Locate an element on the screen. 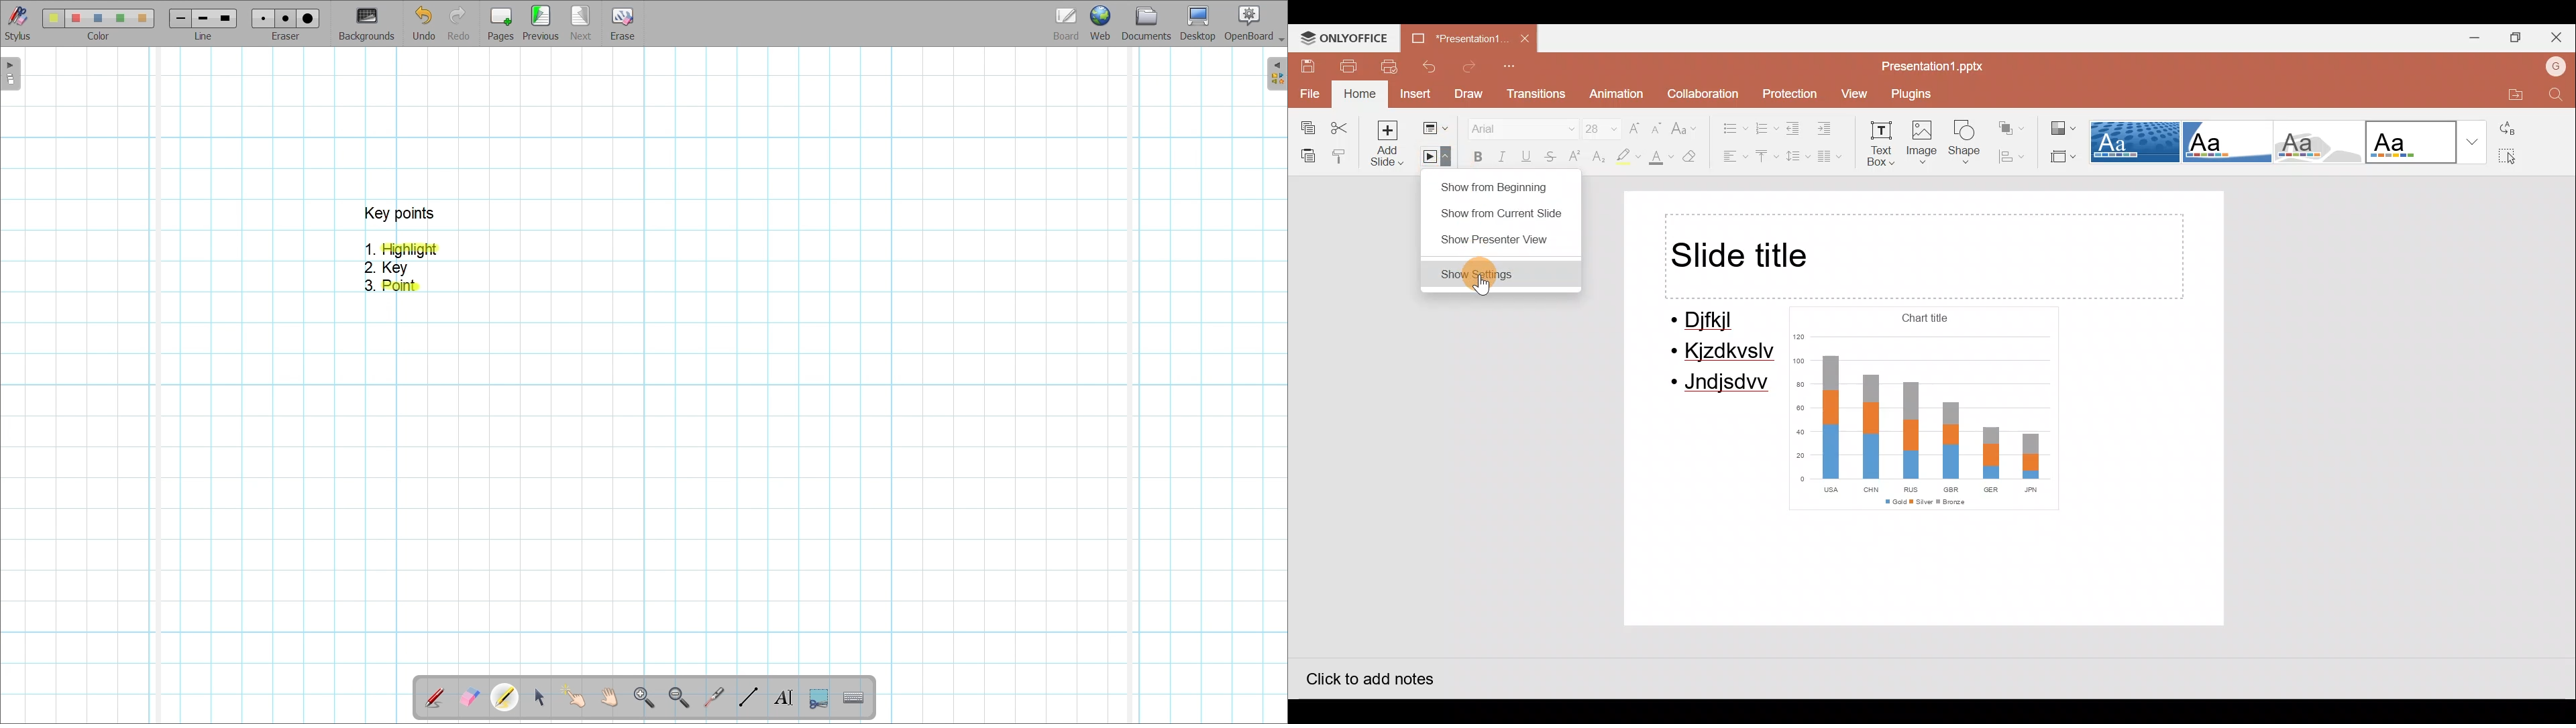 Image resolution: width=2576 pixels, height=728 pixels. line is located at coordinates (207, 37).